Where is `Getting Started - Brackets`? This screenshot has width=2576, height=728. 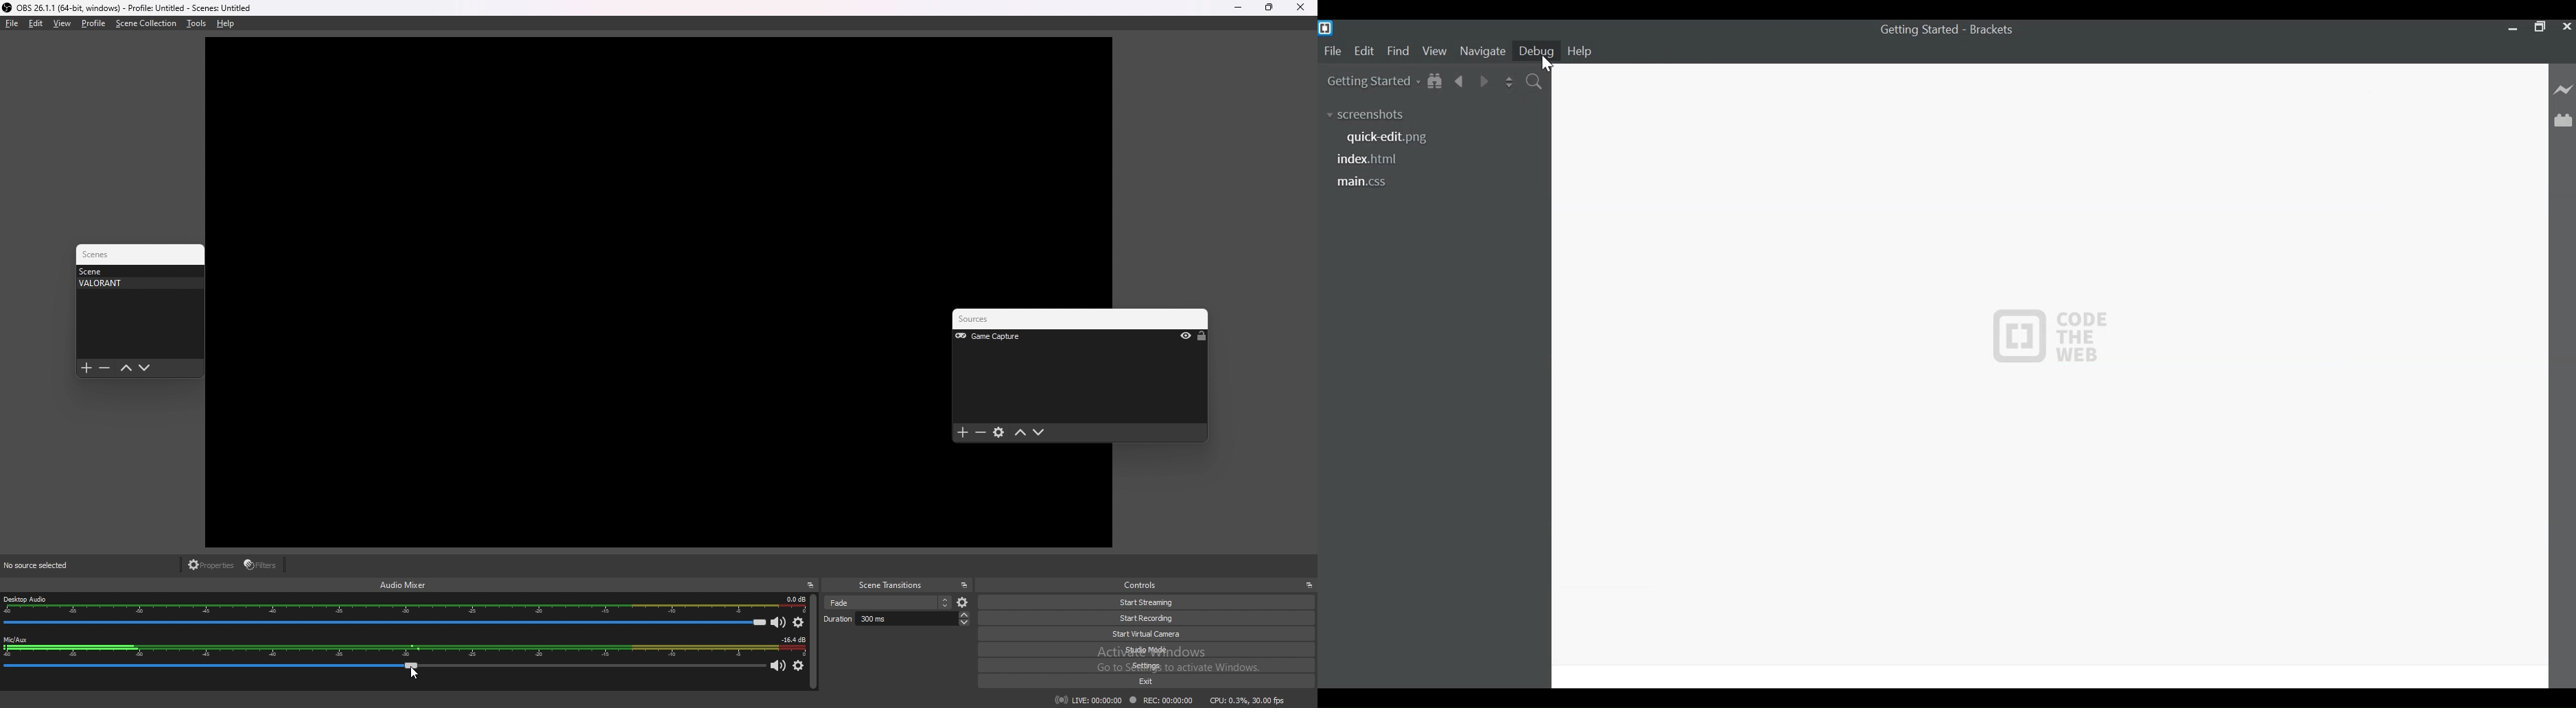
Getting Started - Brackets is located at coordinates (1946, 31).